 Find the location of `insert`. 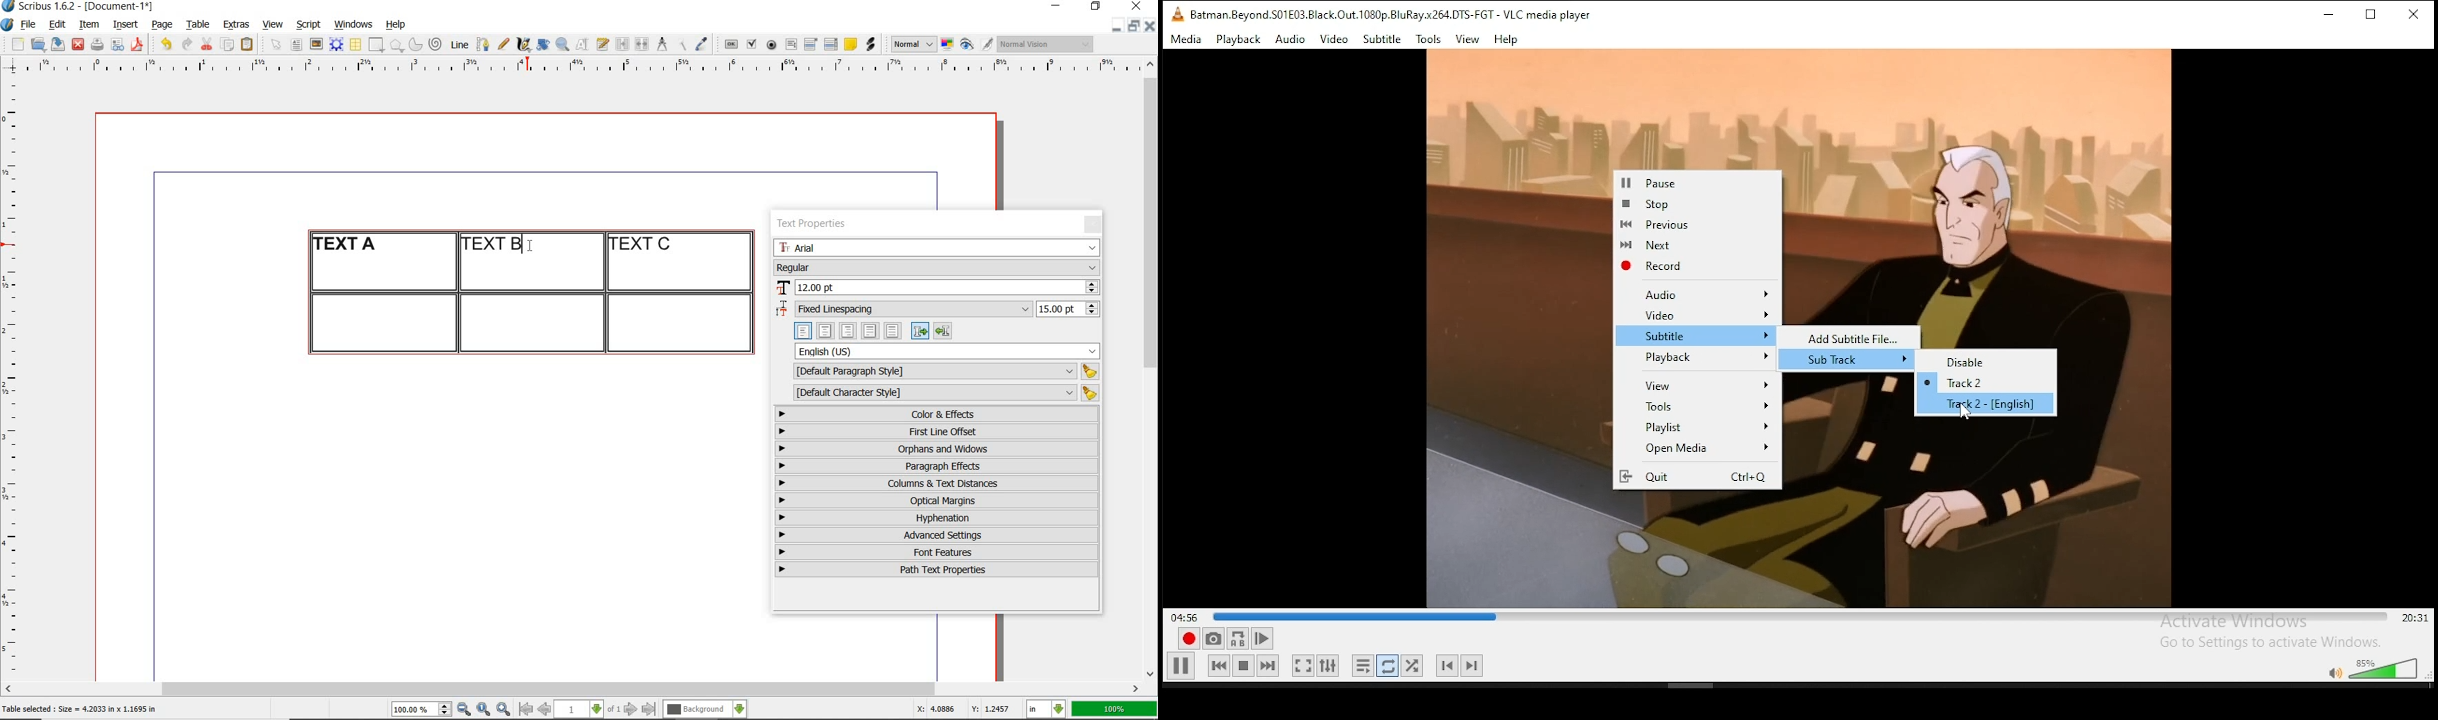

insert is located at coordinates (126, 25).